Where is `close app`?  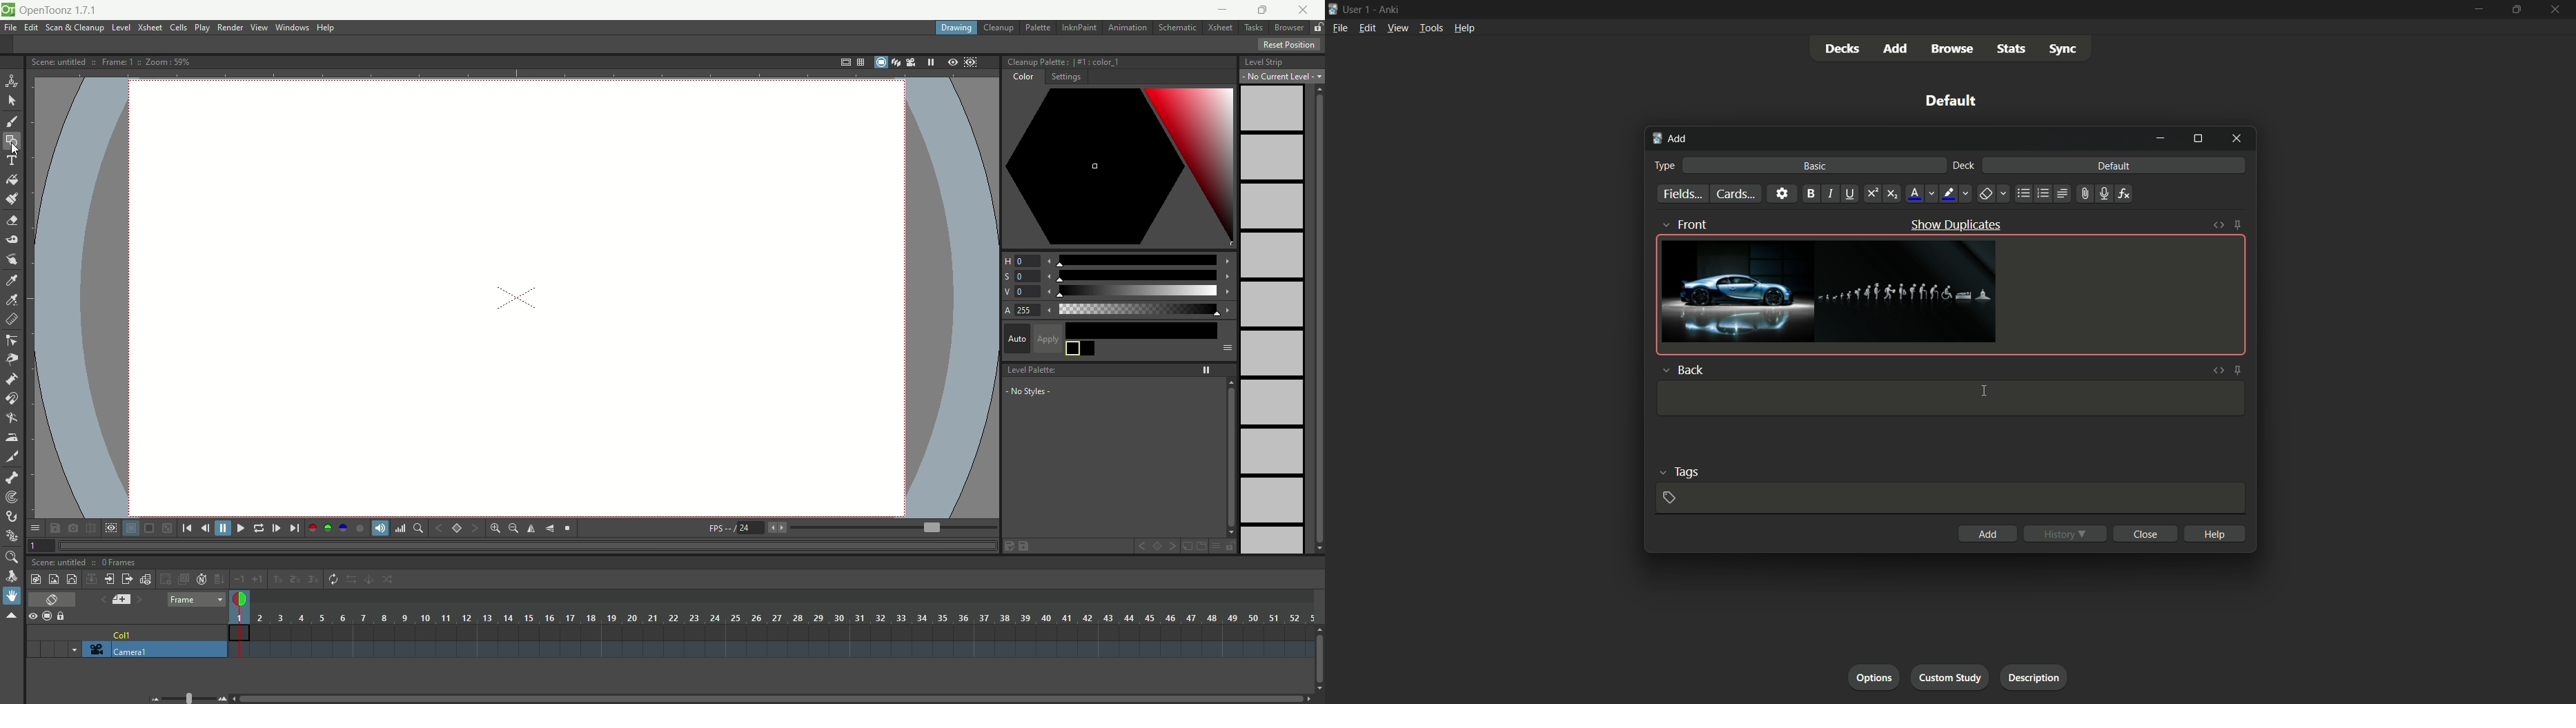
close app is located at coordinates (2557, 10).